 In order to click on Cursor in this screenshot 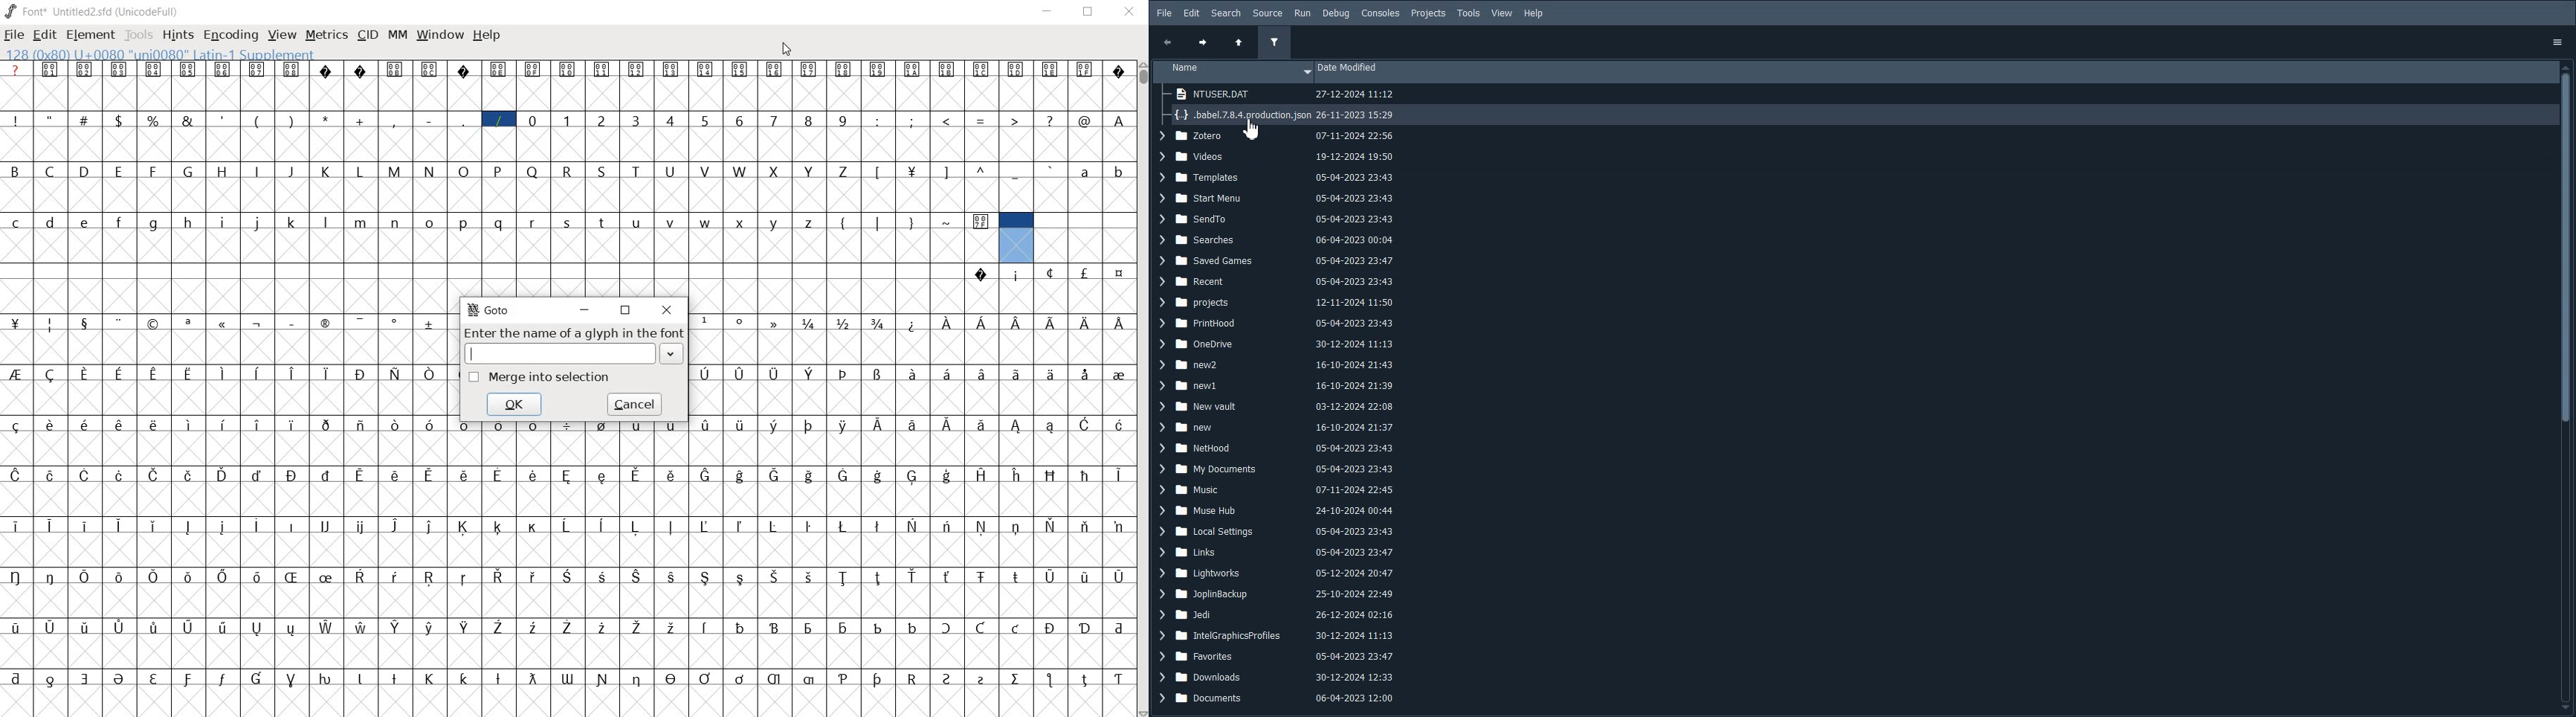, I will do `click(786, 49)`.